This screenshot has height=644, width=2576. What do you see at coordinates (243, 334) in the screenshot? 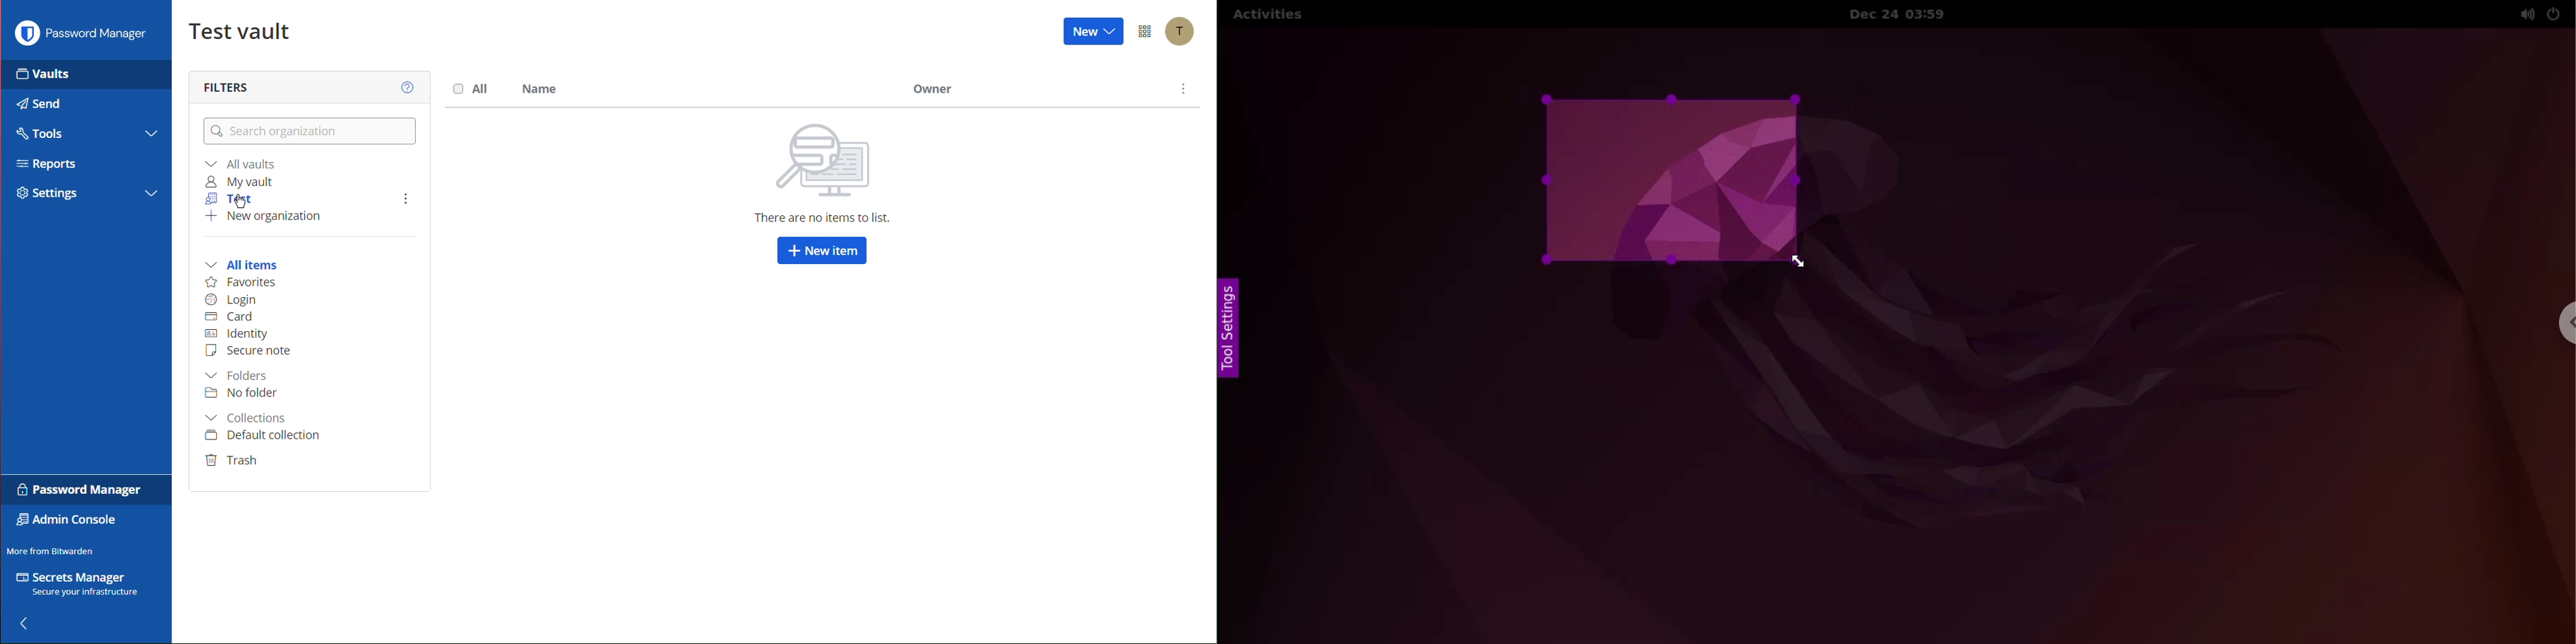
I see `Identity` at bounding box center [243, 334].